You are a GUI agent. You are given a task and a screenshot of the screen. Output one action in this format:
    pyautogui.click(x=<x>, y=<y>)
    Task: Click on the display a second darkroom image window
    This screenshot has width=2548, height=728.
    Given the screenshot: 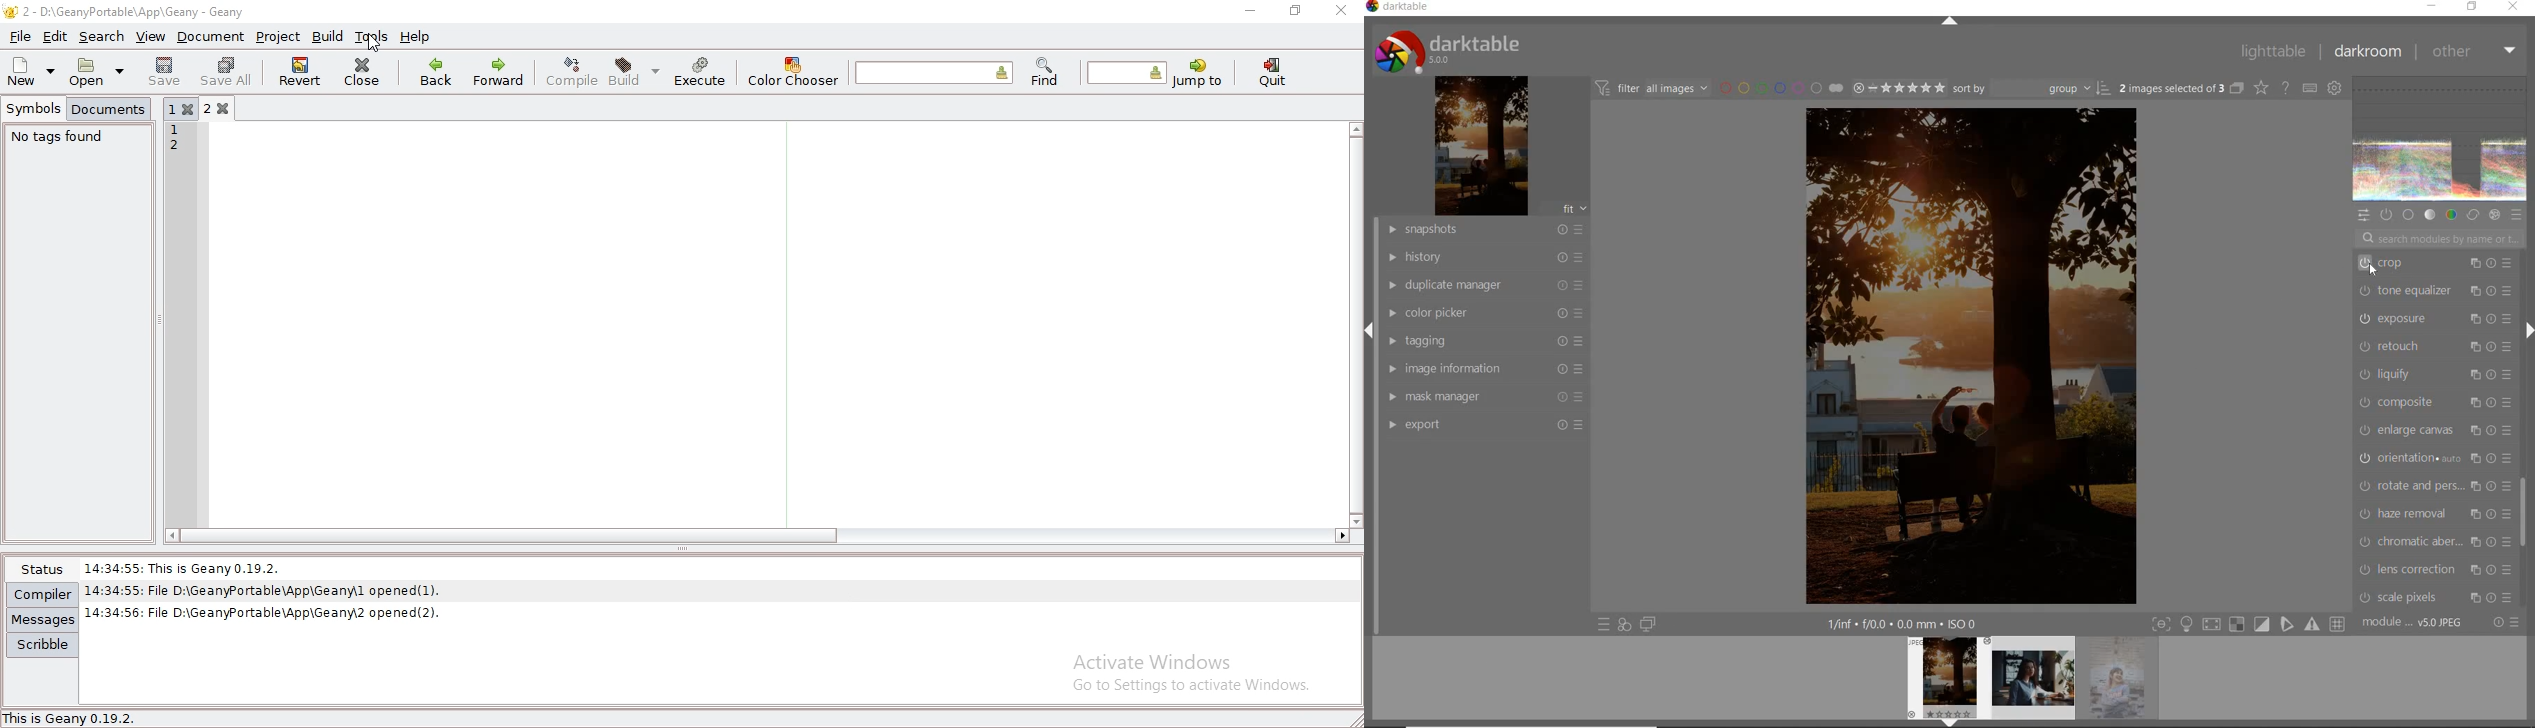 What is the action you would take?
    pyautogui.click(x=1648, y=625)
    